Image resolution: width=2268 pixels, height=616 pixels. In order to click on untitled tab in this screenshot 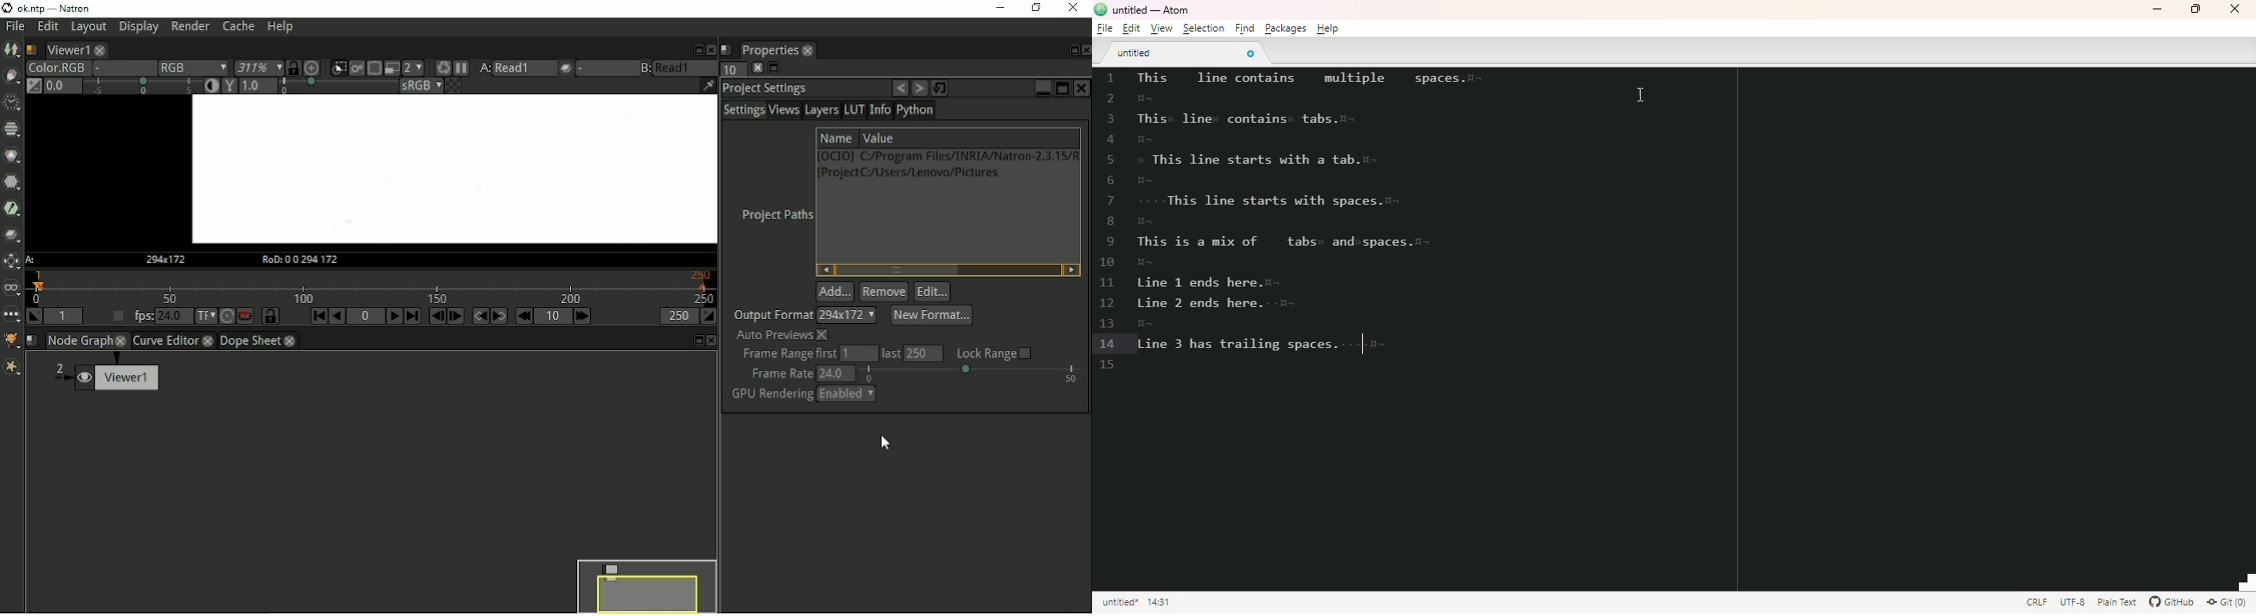, I will do `click(1135, 52)`.